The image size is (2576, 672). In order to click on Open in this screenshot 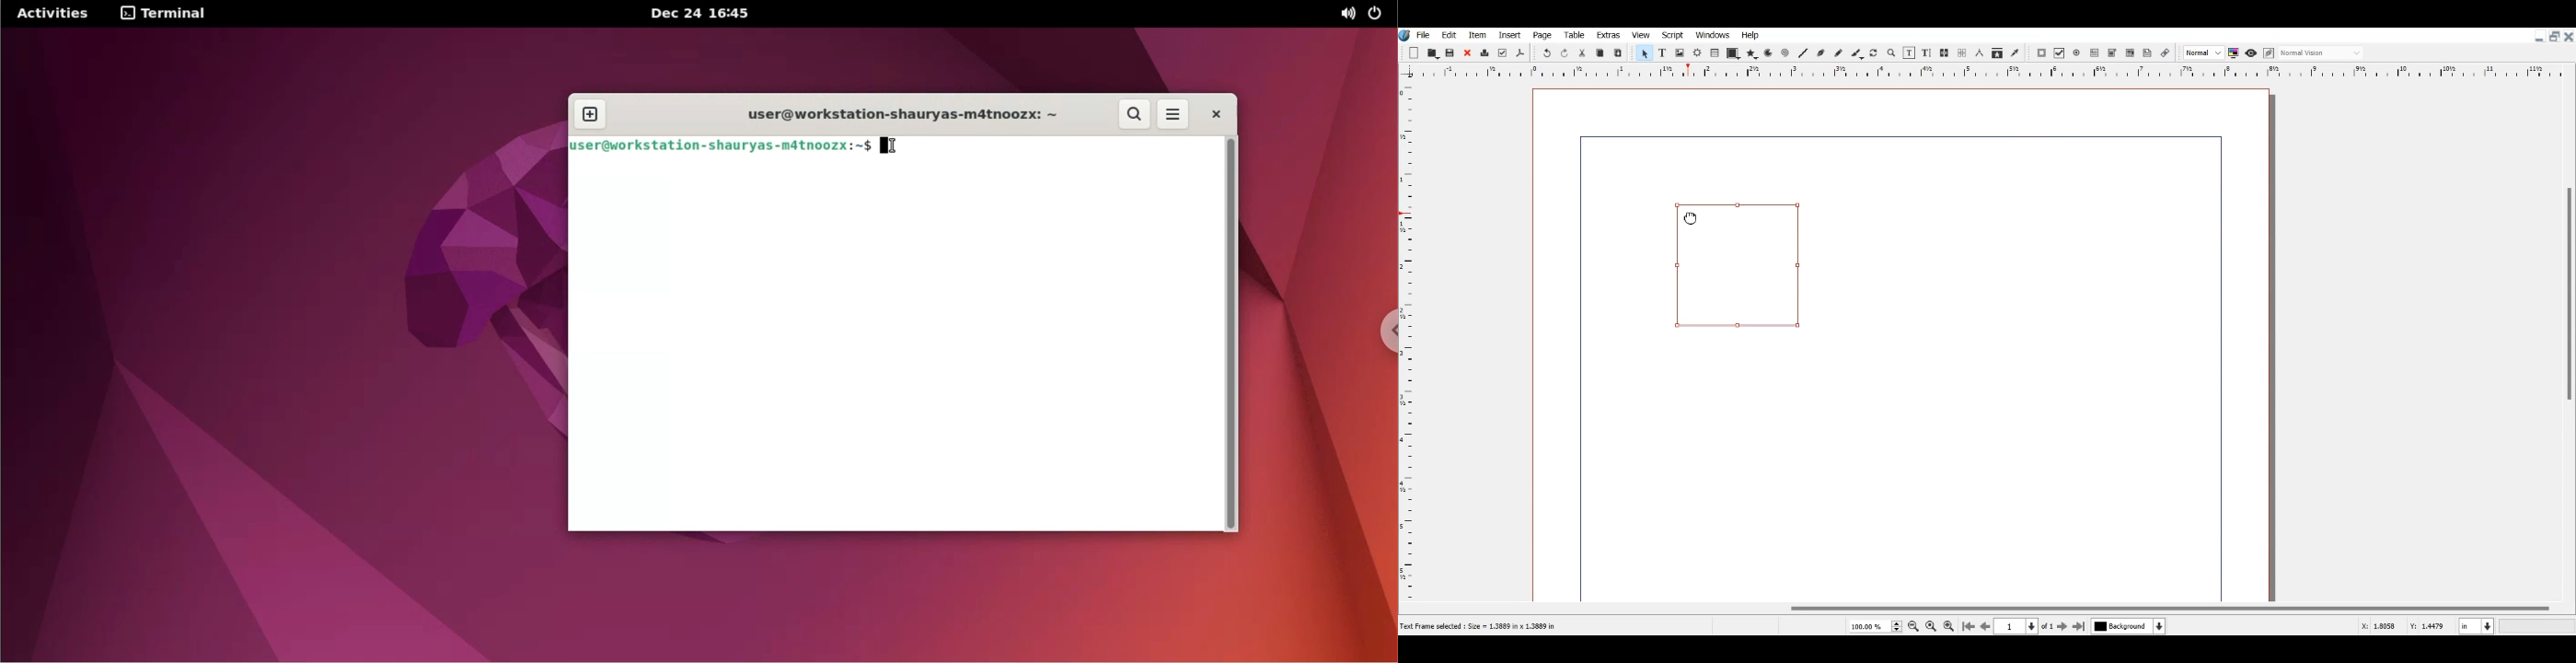, I will do `click(1434, 52)`.